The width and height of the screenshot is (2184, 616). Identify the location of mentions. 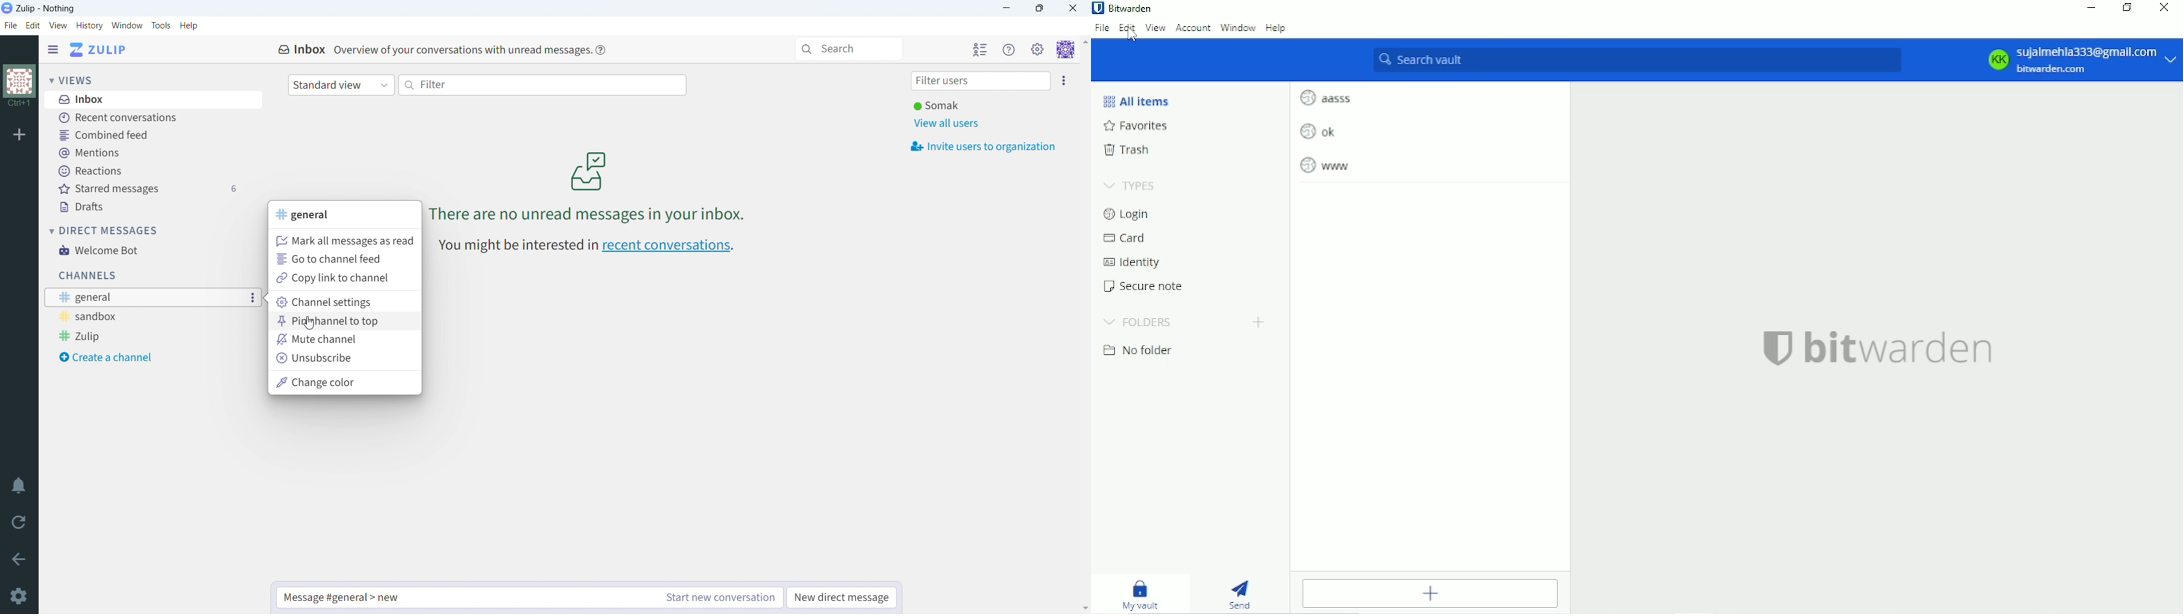
(147, 154).